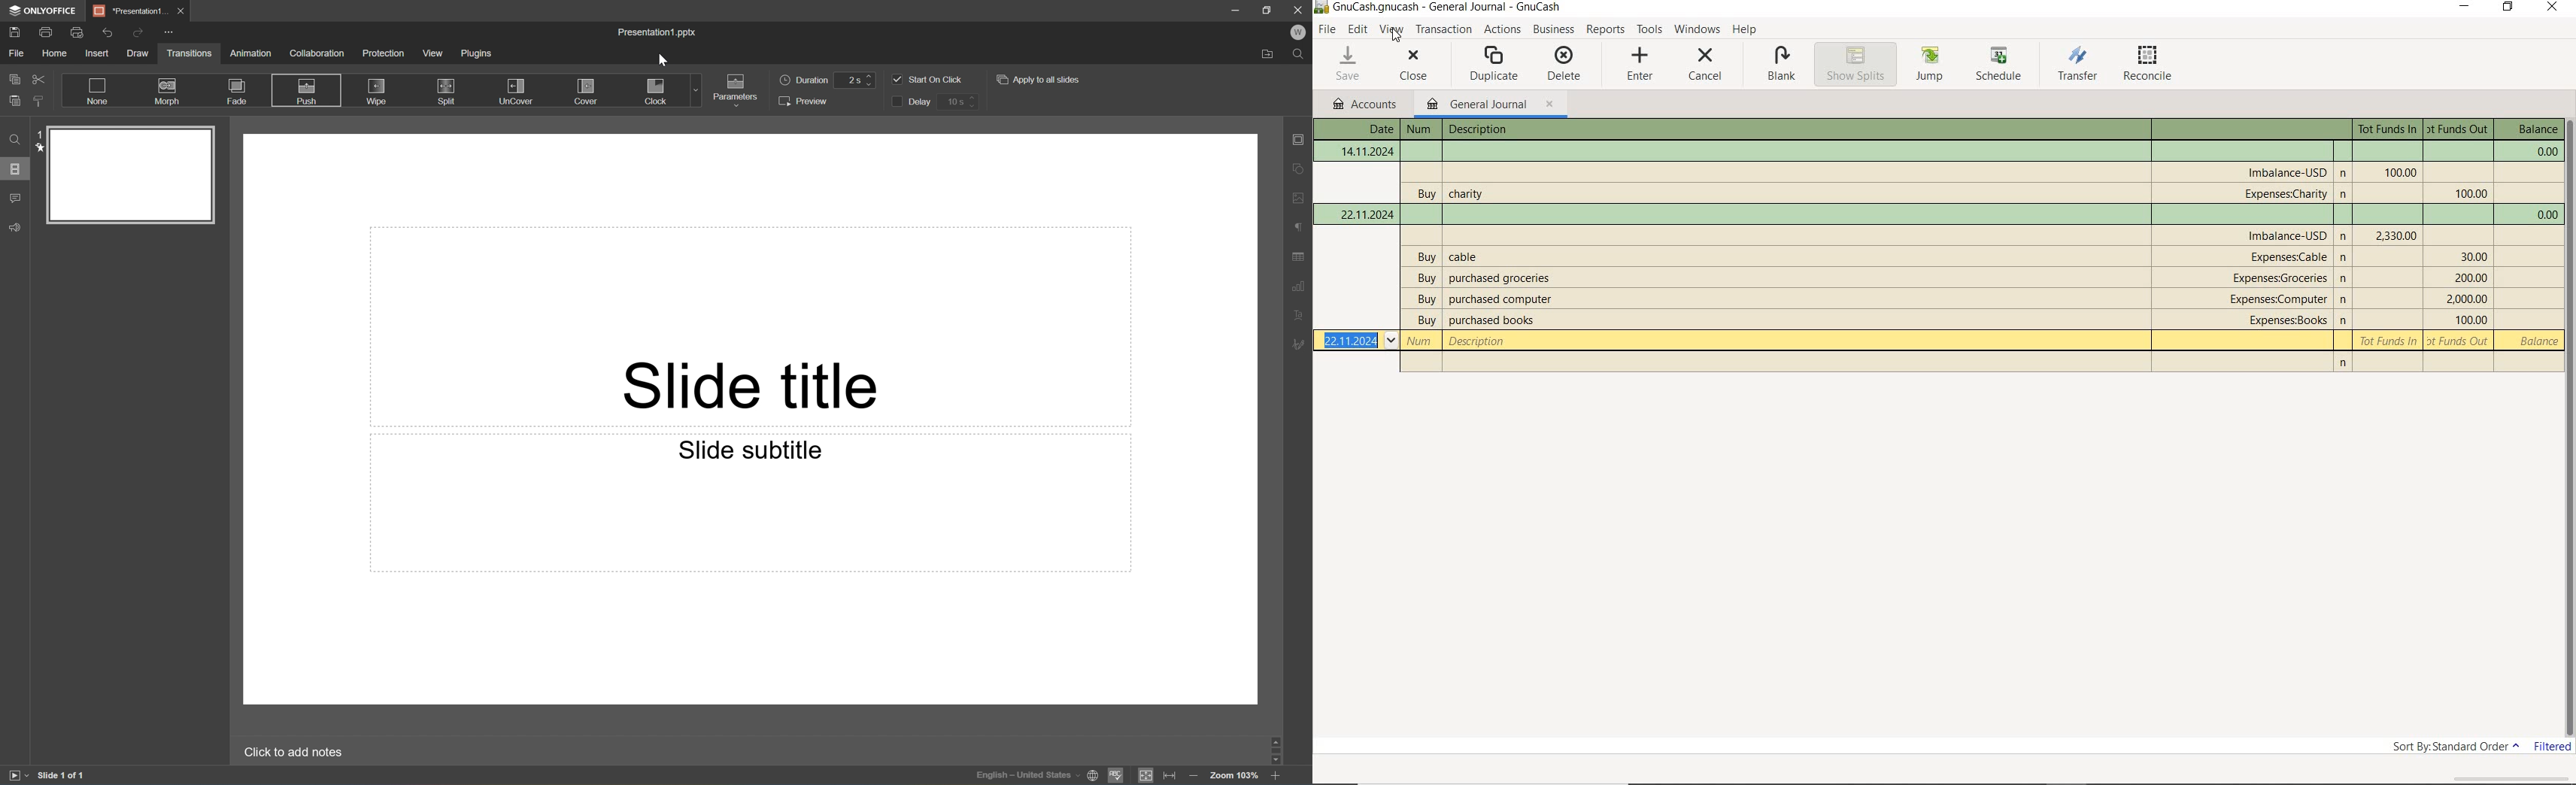 This screenshot has height=812, width=2576. What do you see at coordinates (2345, 195) in the screenshot?
I see `n` at bounding box center [2345, 195].